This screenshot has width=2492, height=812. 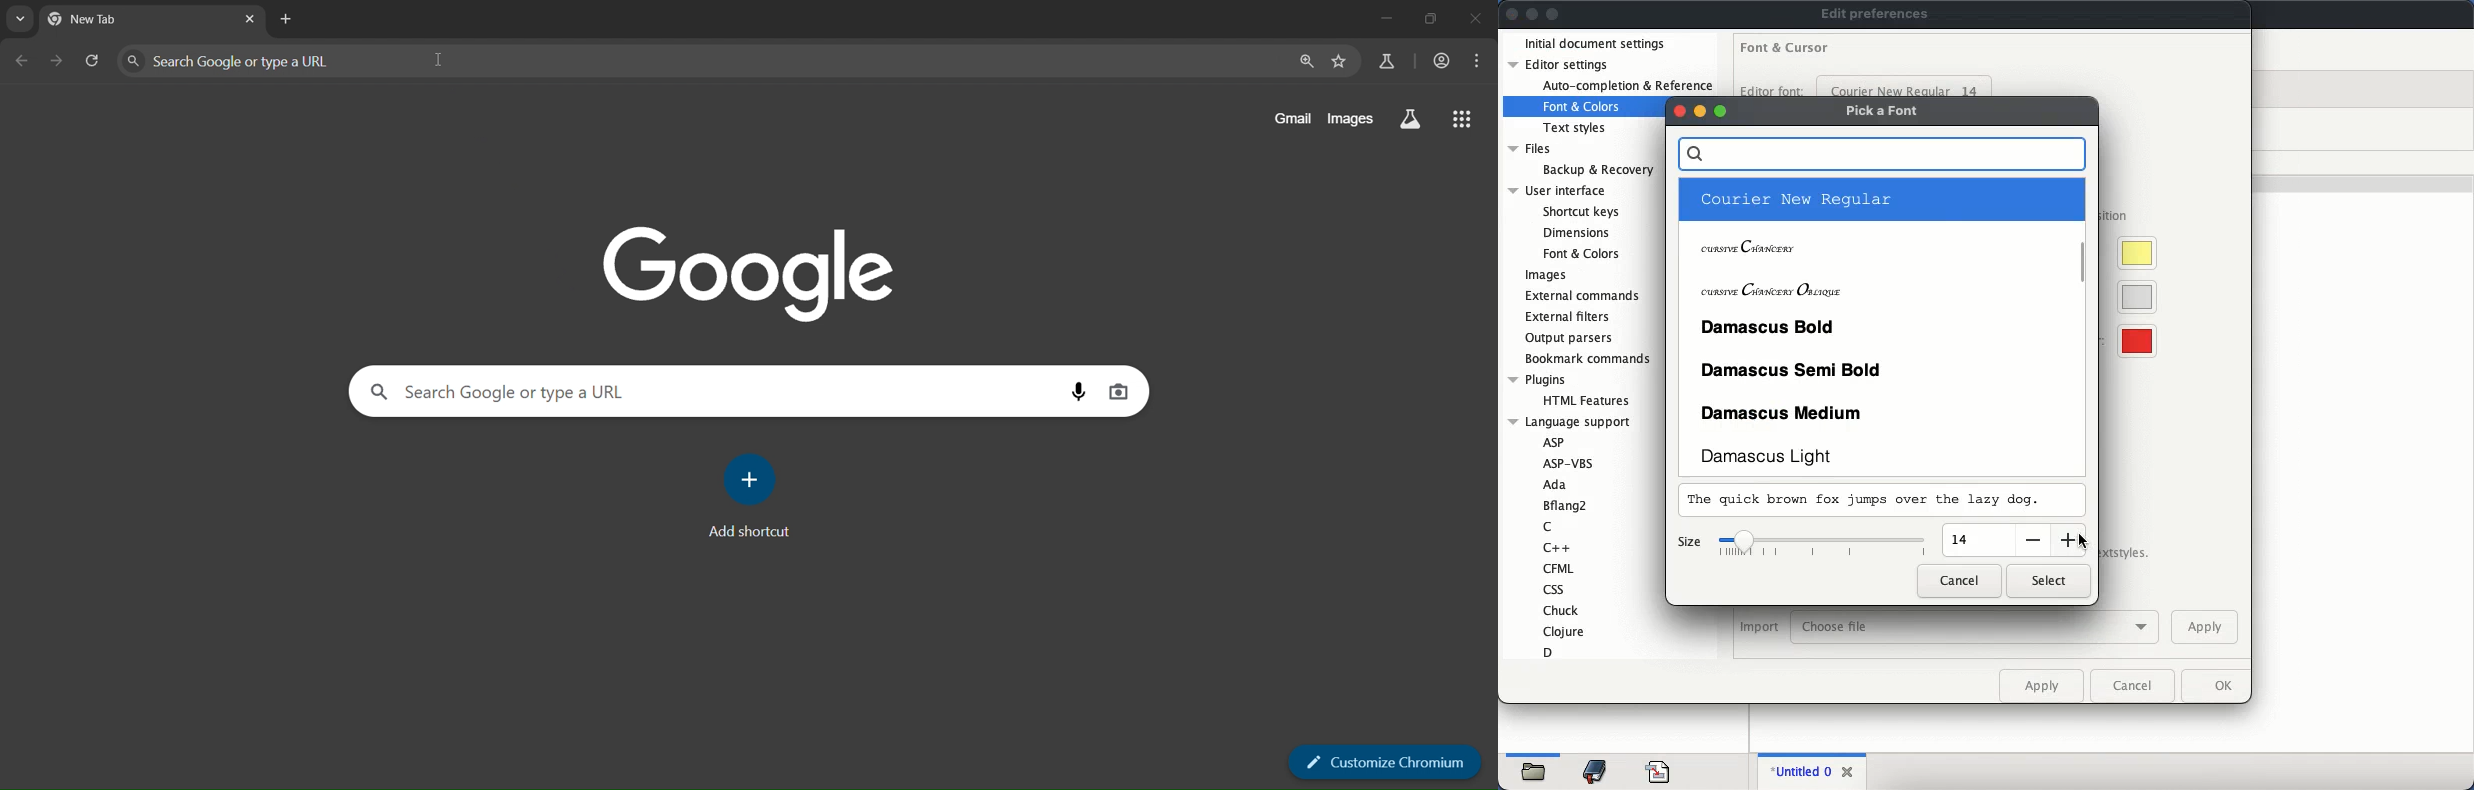 I want to click on shortcut keys, so click(x=1580, y=212).